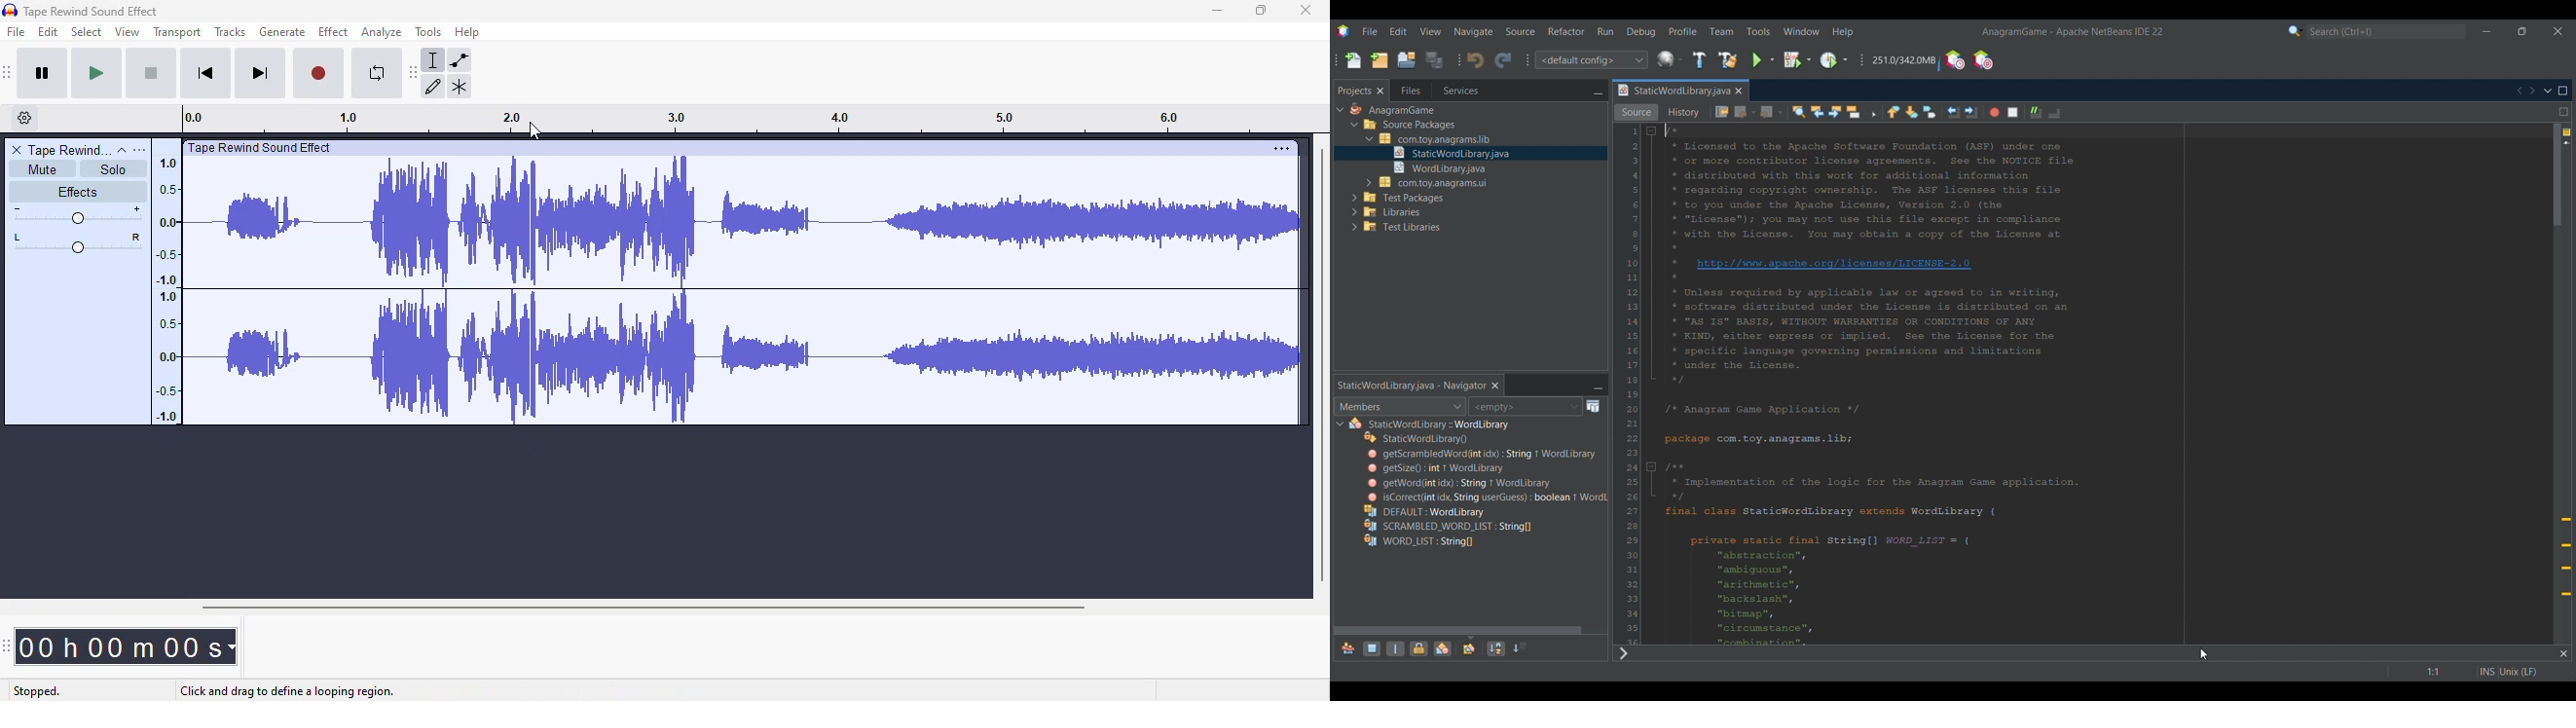 The image size is (2576, 728). What do you see at coordinates (382, 32) in the screenshot?
I see `analyze ` at bounding box center [382, 32].